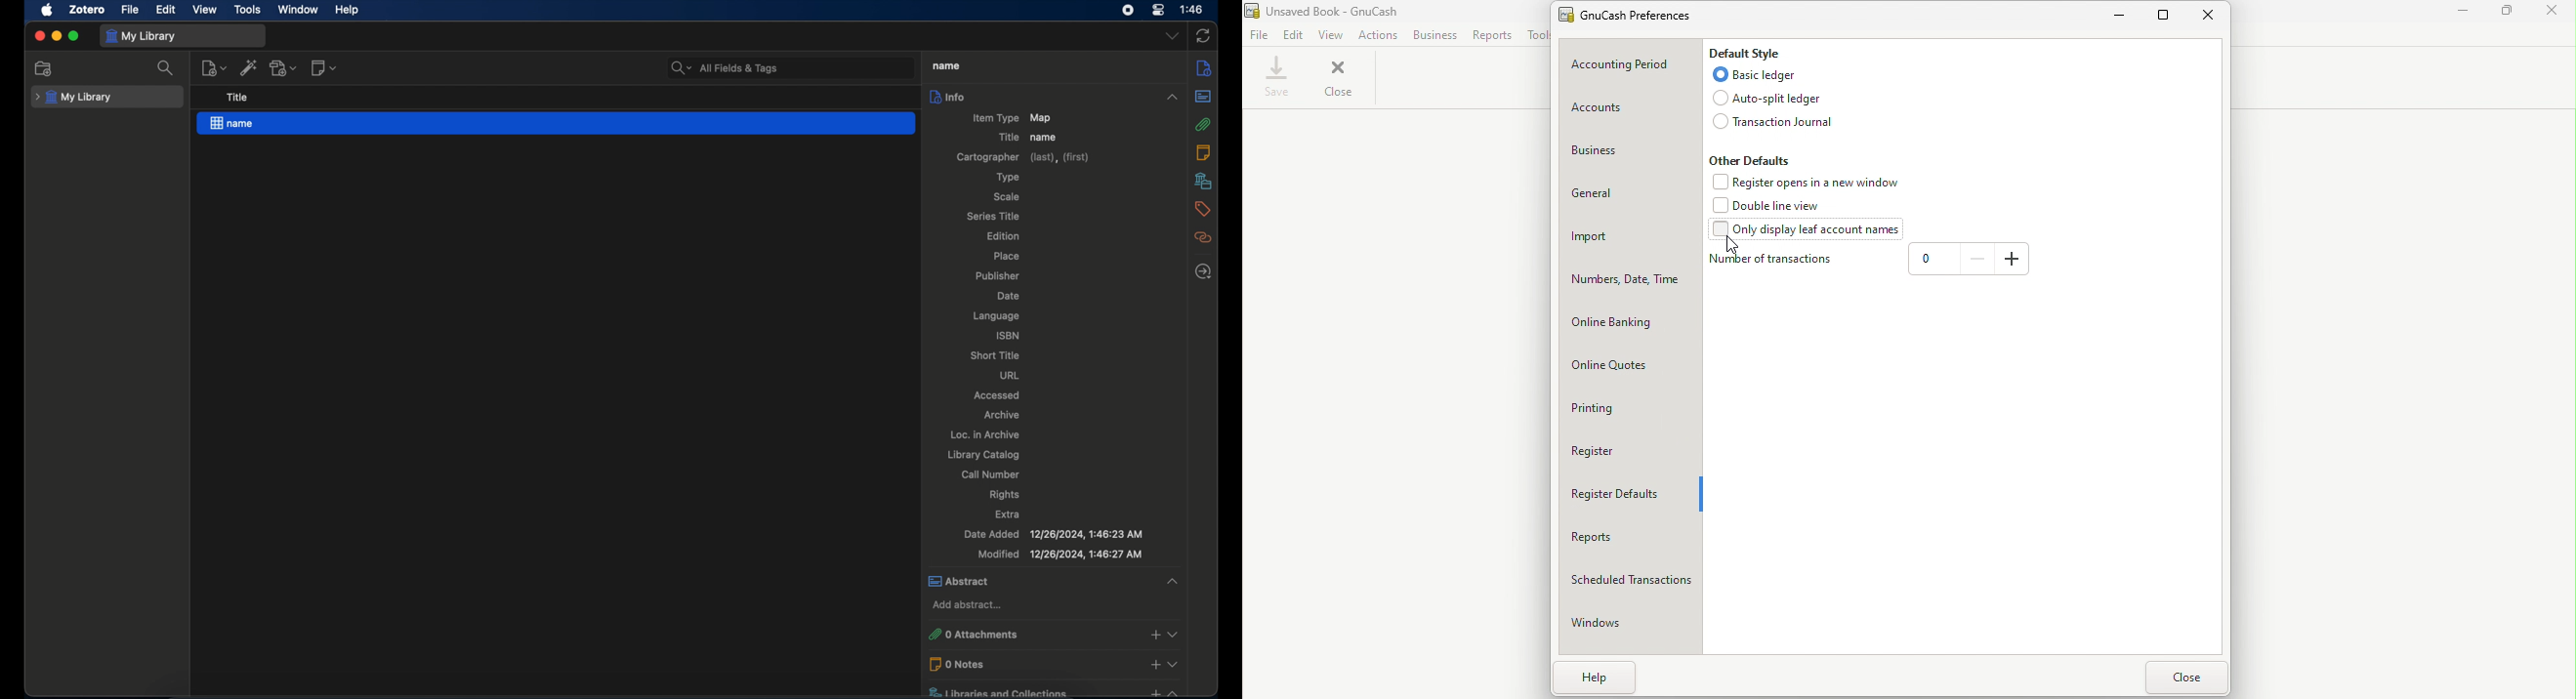 The height and width of the screenshot is (700, 2576). What do you see at coordinates (284, 67) in the screenshot?
I see `add attachment` at bounding box center [284, 67].